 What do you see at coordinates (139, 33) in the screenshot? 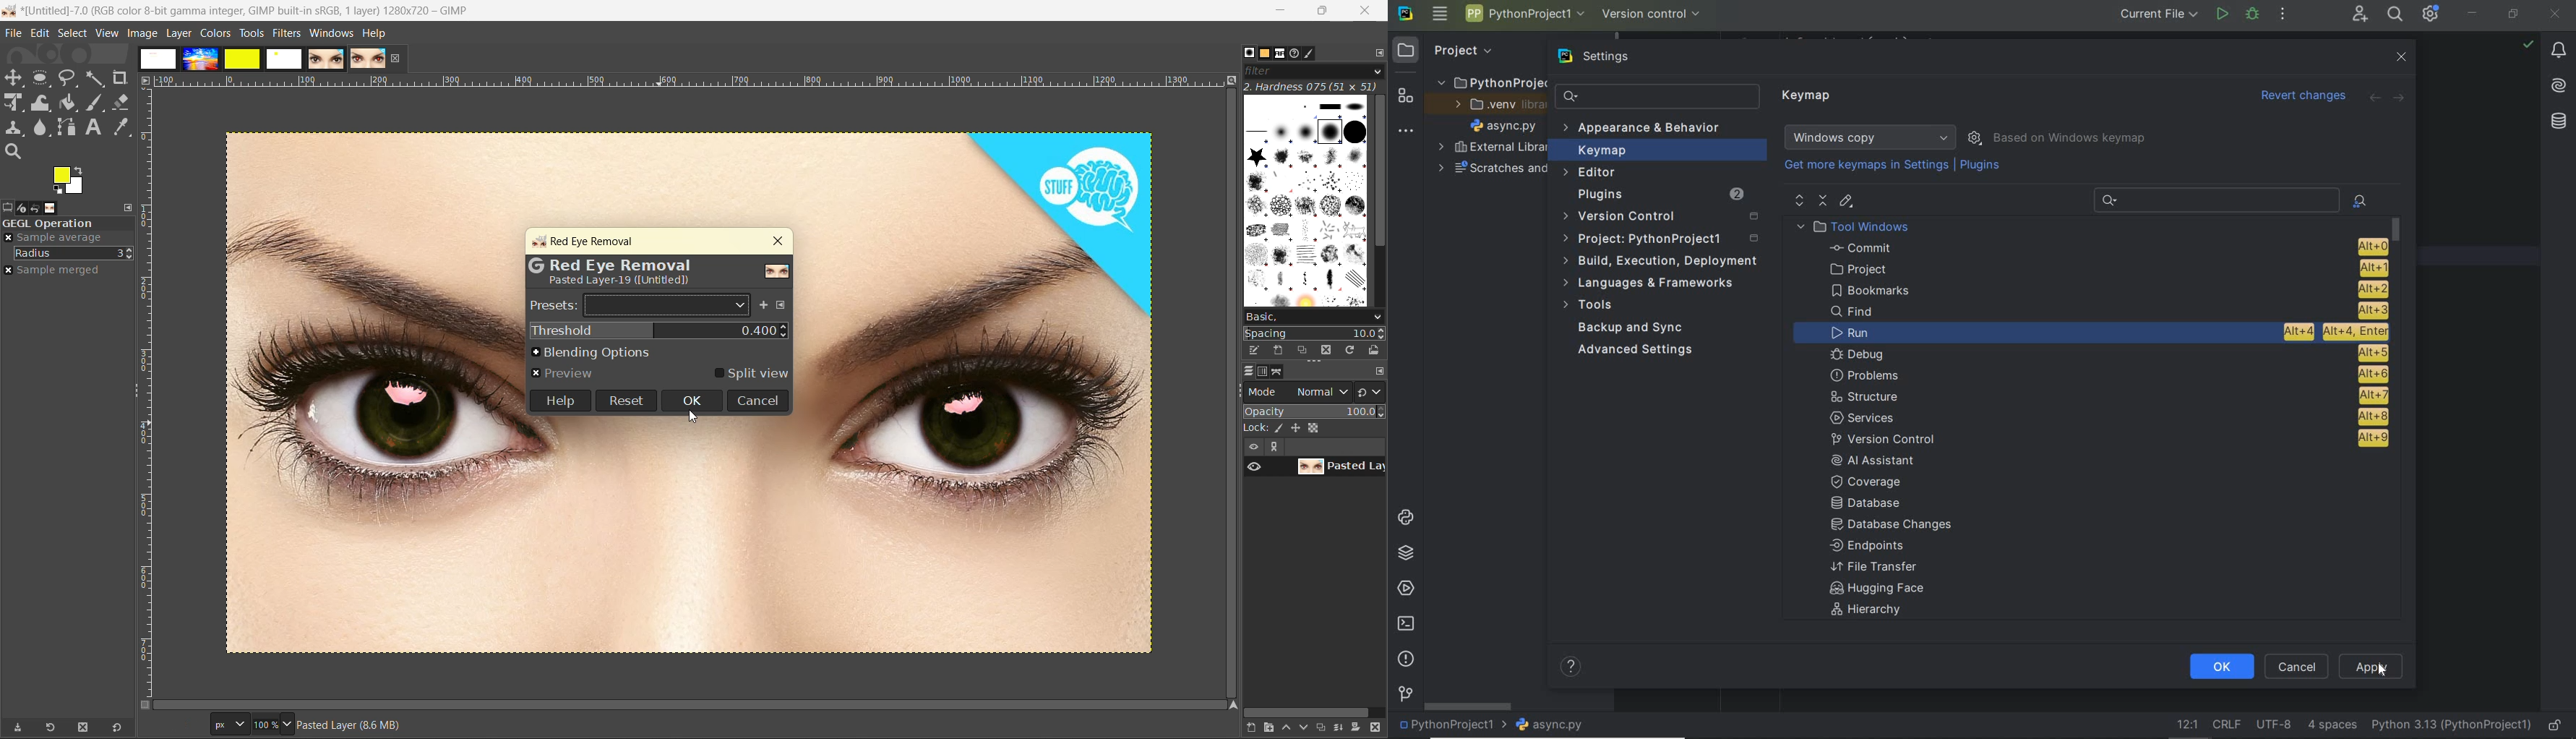
I see `image` at bounding box center [139, 33].